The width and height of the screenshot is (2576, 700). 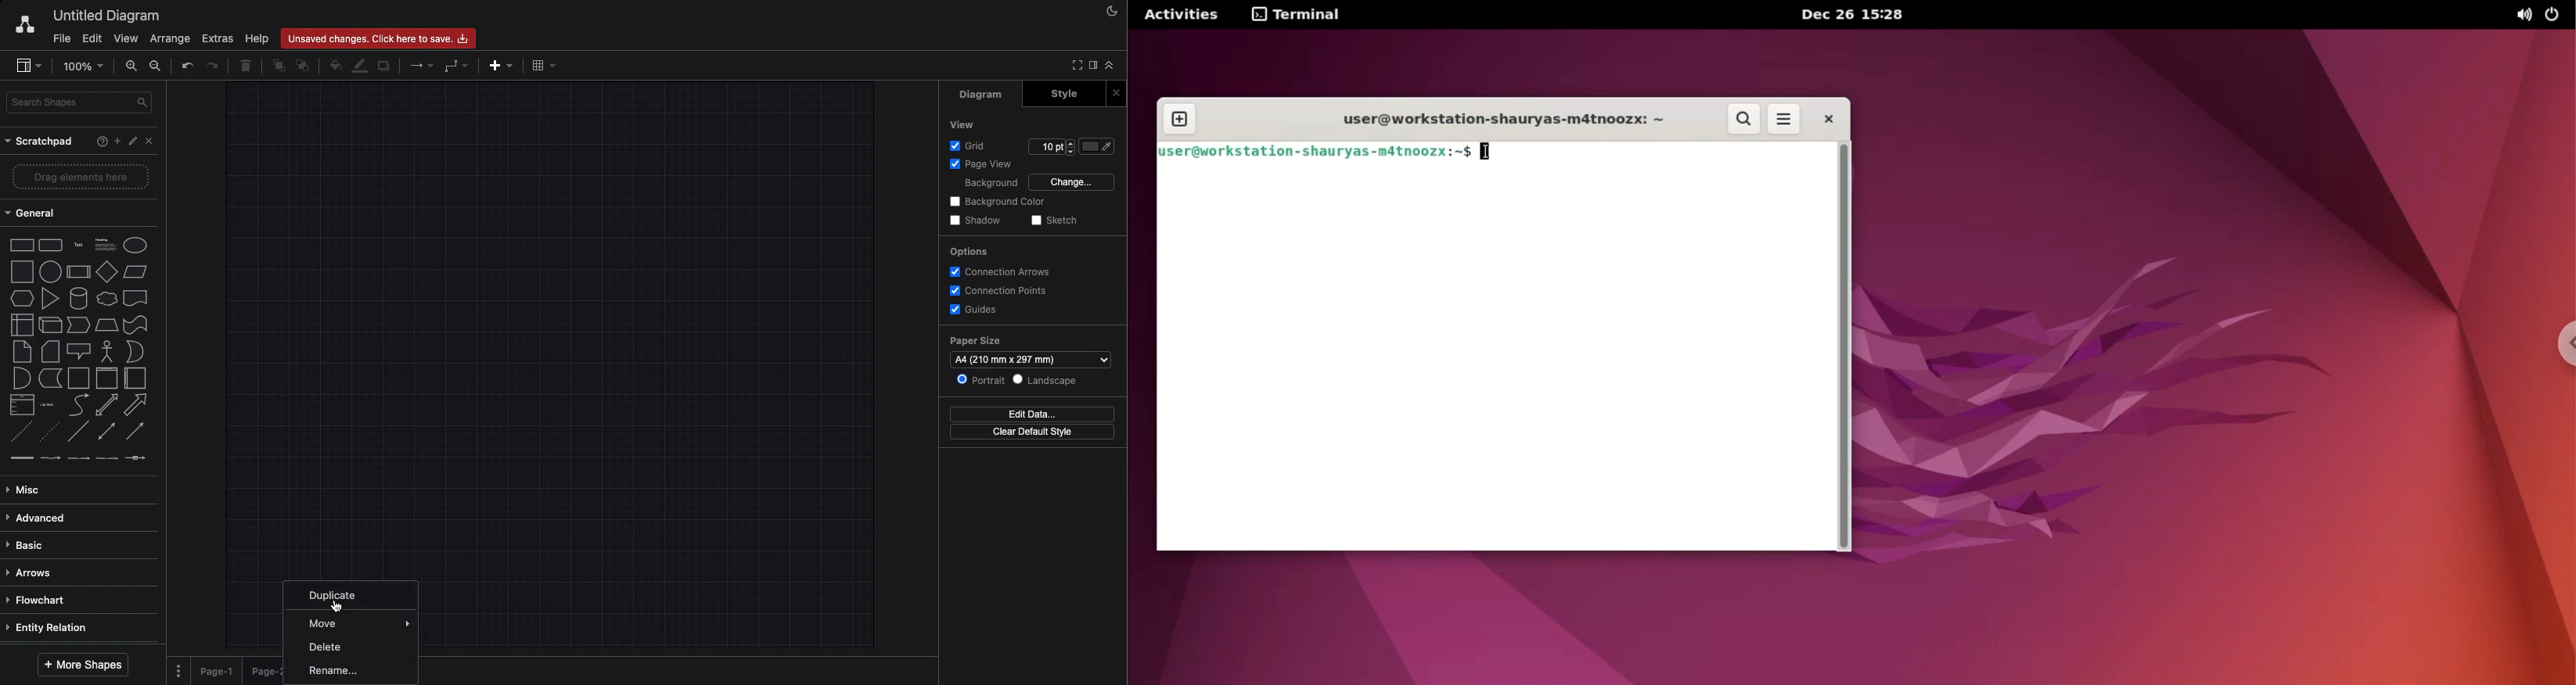 What do you see at coordinates (171, 38) in the screenshot?
I see `Arrange` at bounding box center [171, 38].